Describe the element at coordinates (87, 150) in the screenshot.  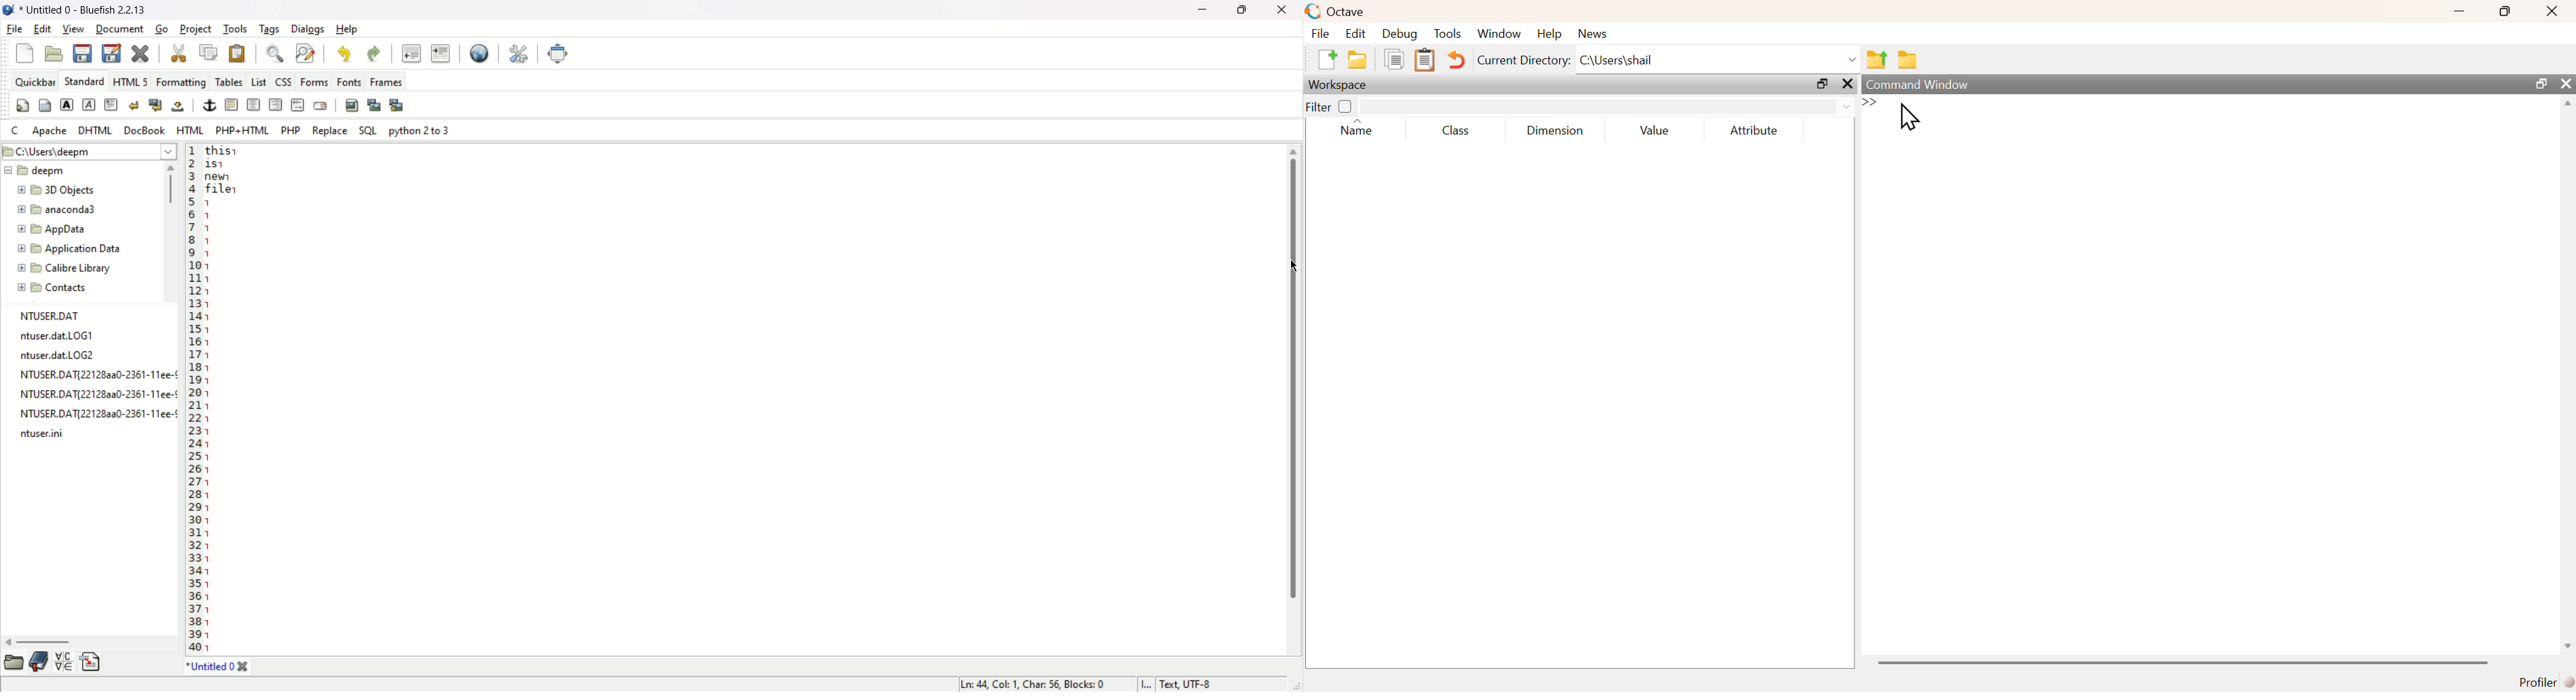
I see `C:\Users/Deepm` at that location.